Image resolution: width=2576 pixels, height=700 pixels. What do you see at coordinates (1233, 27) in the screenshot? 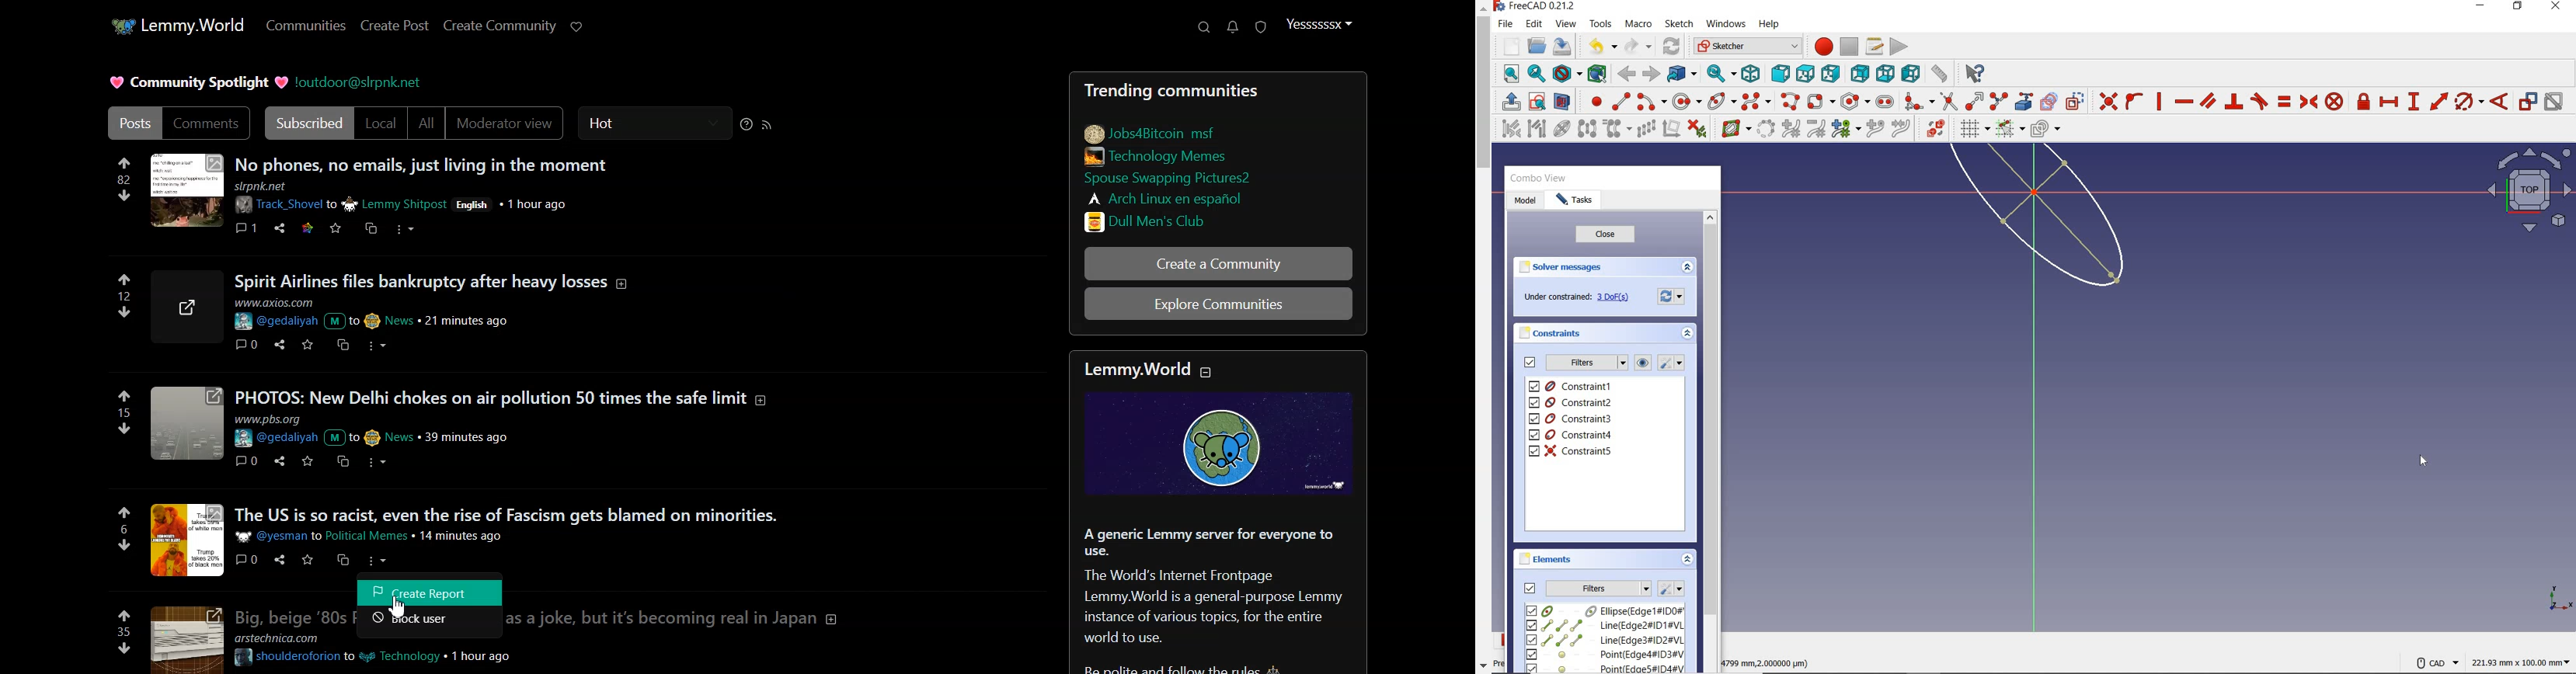
I see `Unread Message` at bounding box center [1233, 27].